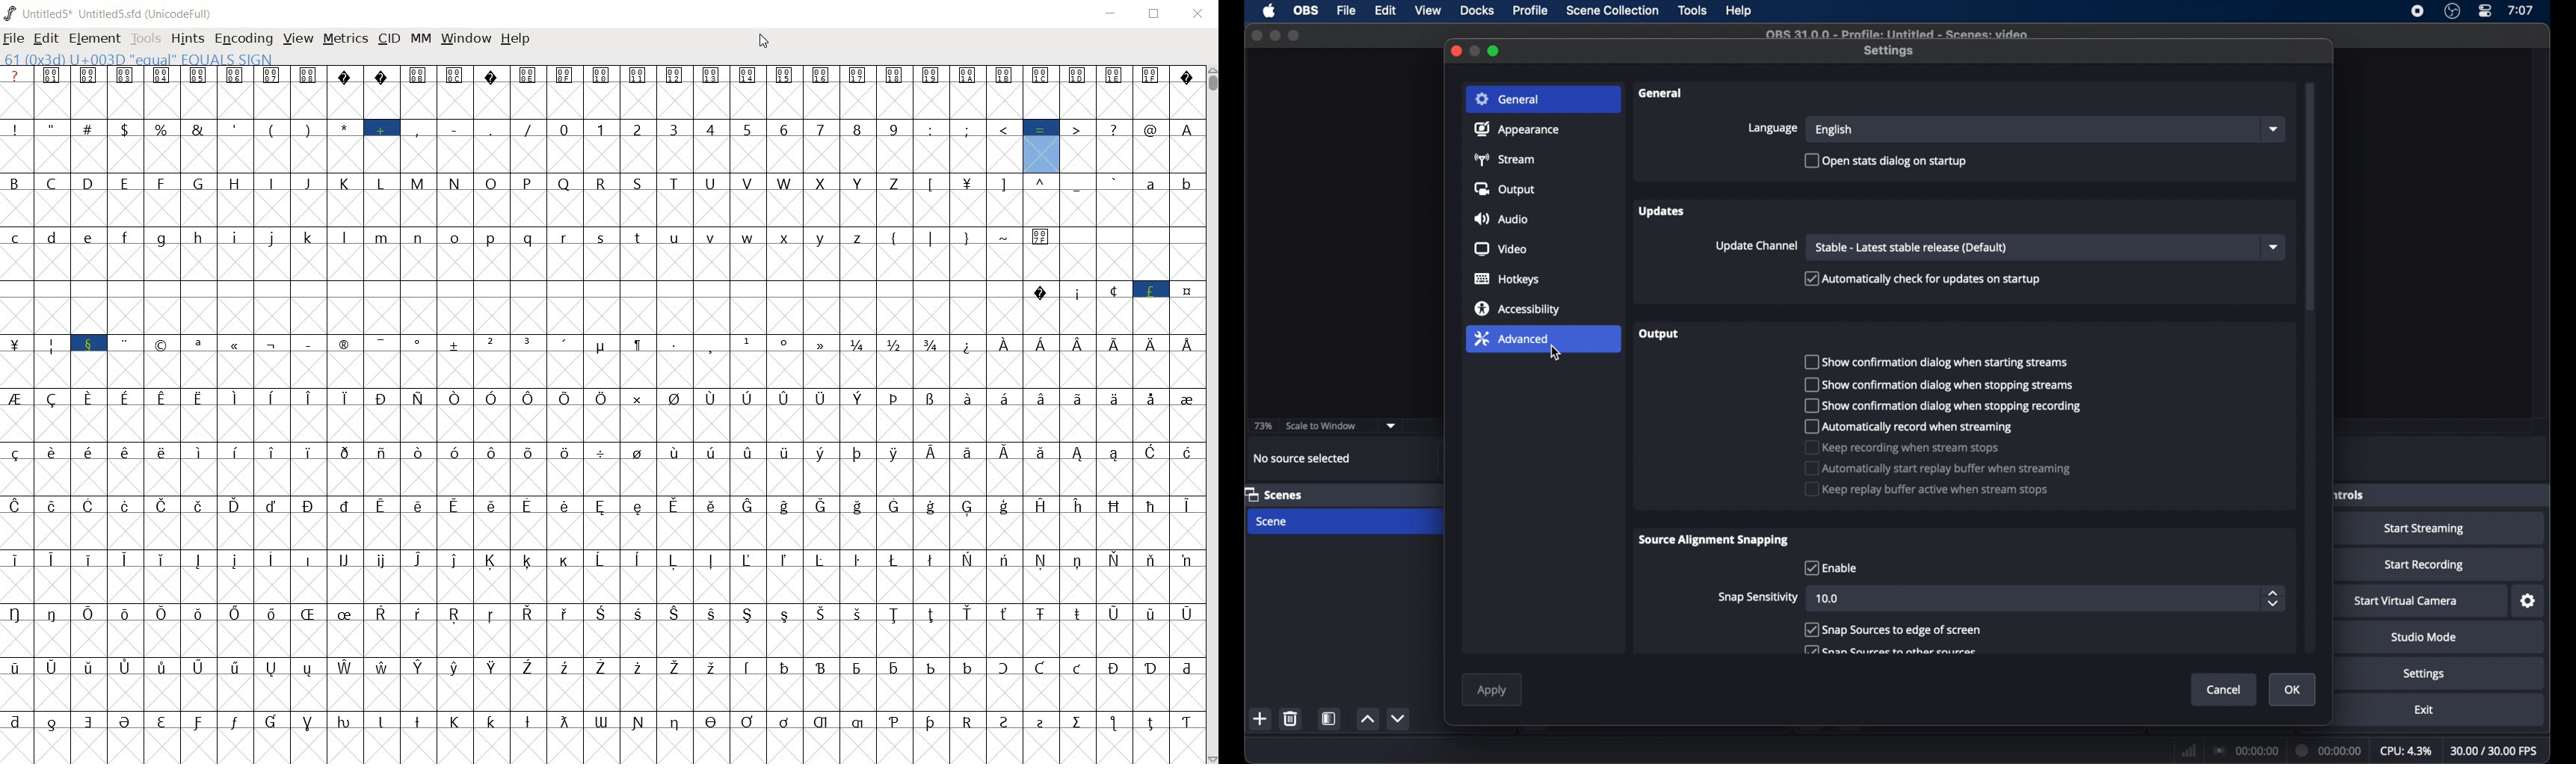 The width and height of the screenshot is (2576, 784). I want to click on minimize, so click(1274, 35).